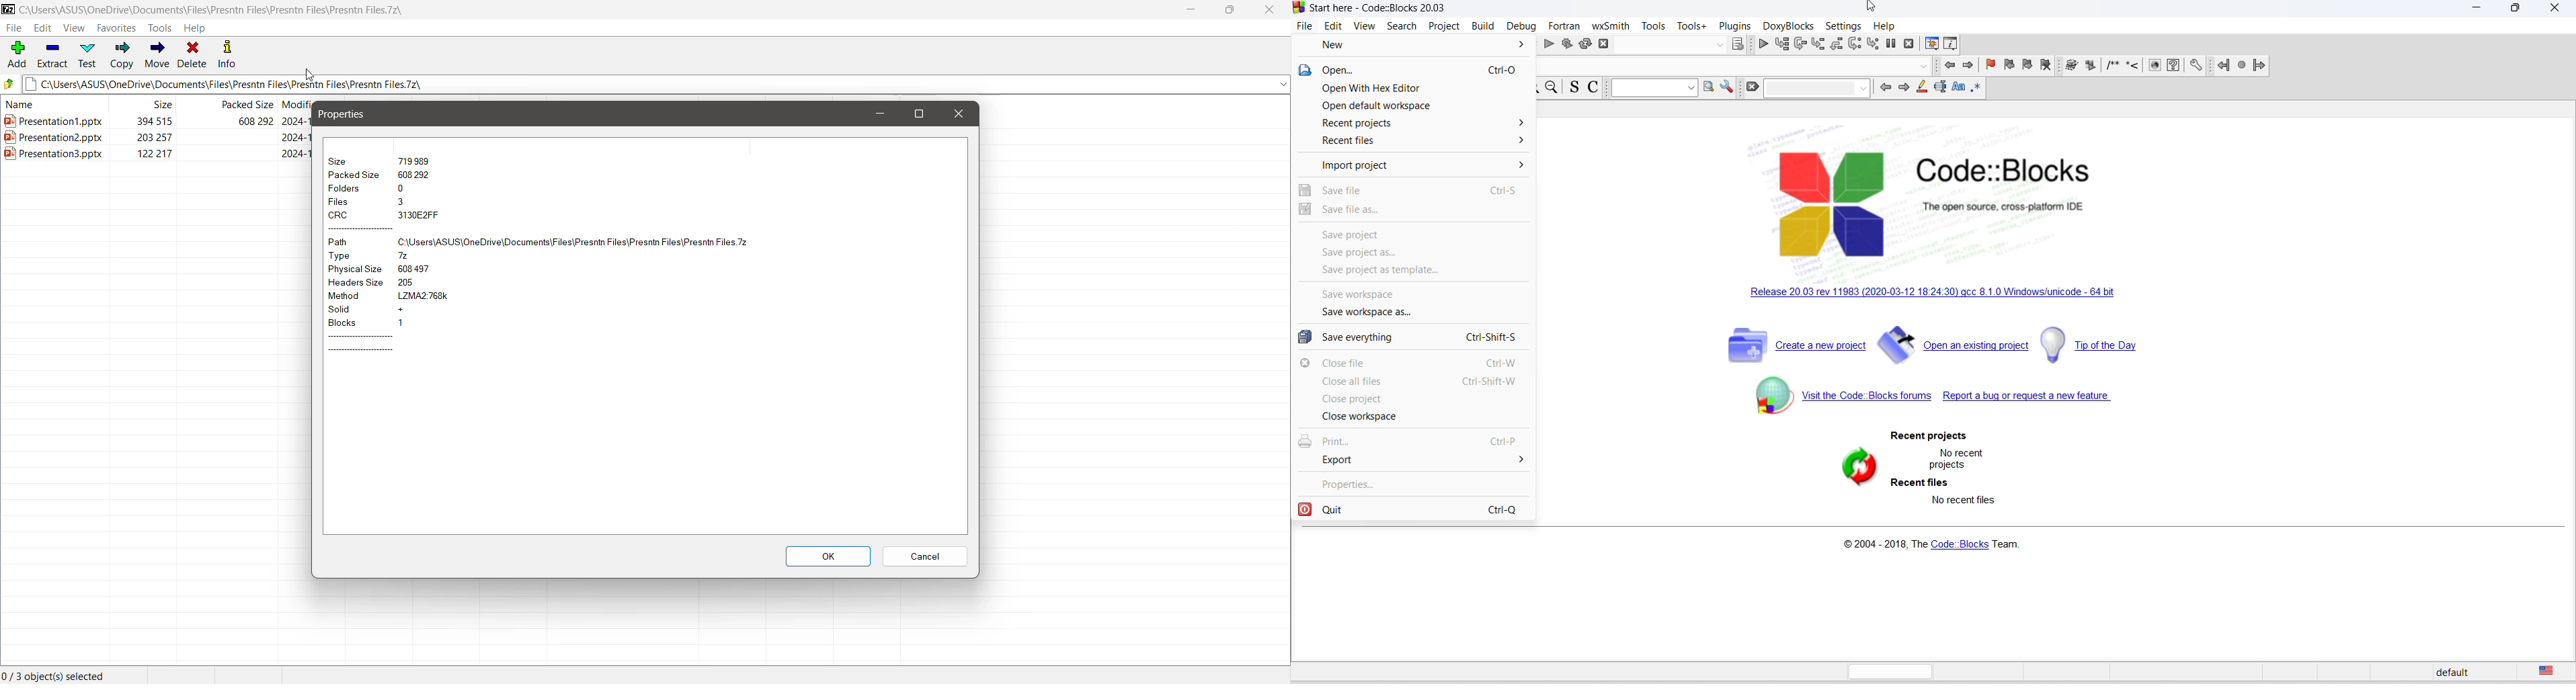 This screenshot has width=2576, height=700. I want to click on Copy, so click(121, 55).